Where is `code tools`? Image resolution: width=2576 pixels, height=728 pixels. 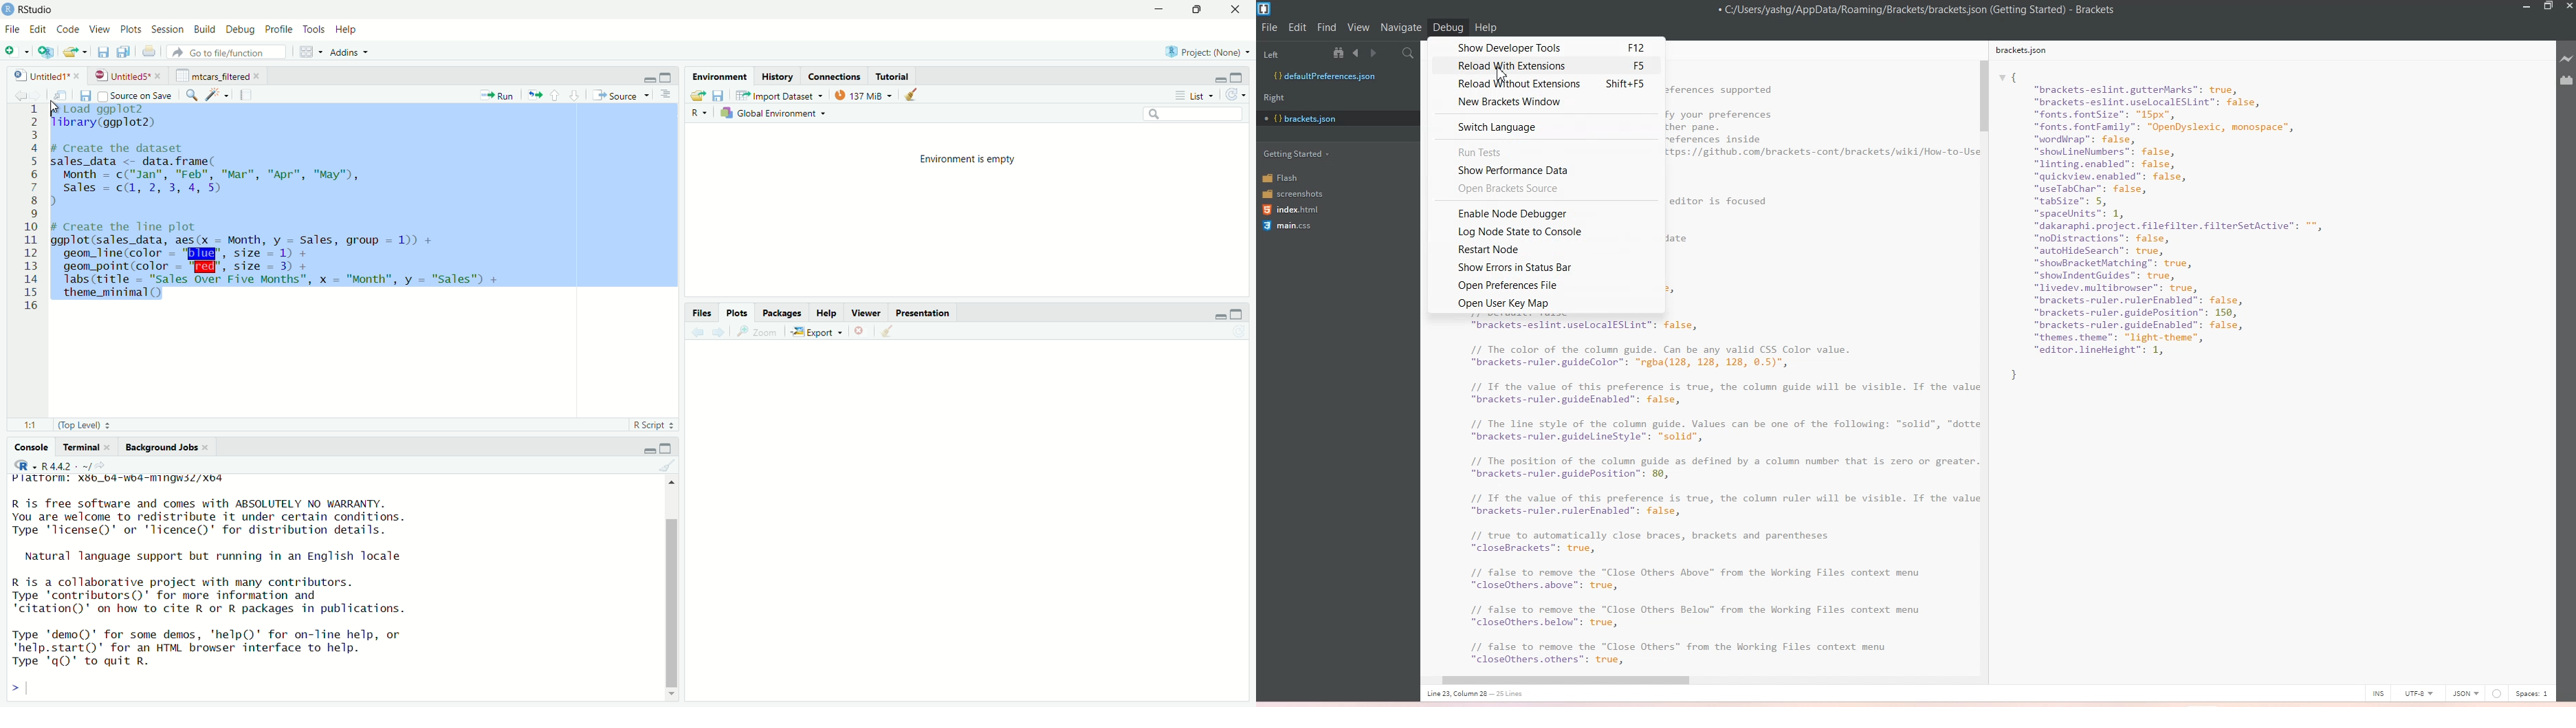 code tools is located at coordinates (219, 94).